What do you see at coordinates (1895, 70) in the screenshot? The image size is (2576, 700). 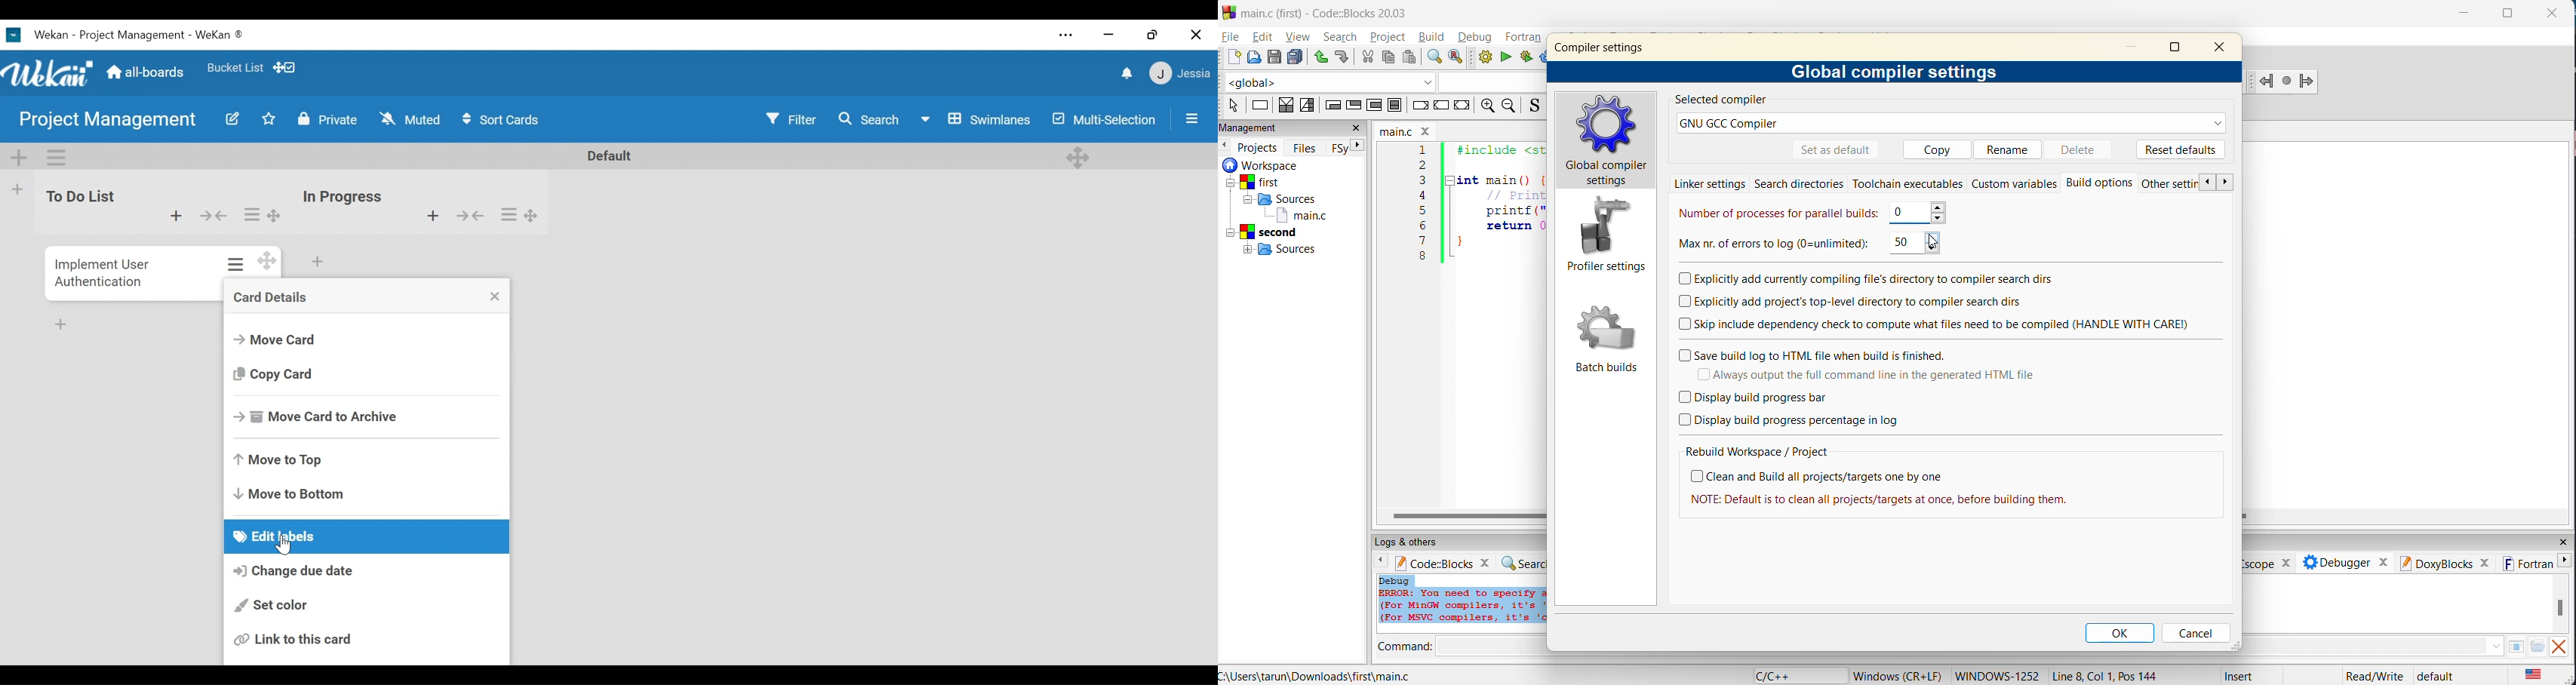 I see `global compiler settings` at bounding box center [1895, 70].